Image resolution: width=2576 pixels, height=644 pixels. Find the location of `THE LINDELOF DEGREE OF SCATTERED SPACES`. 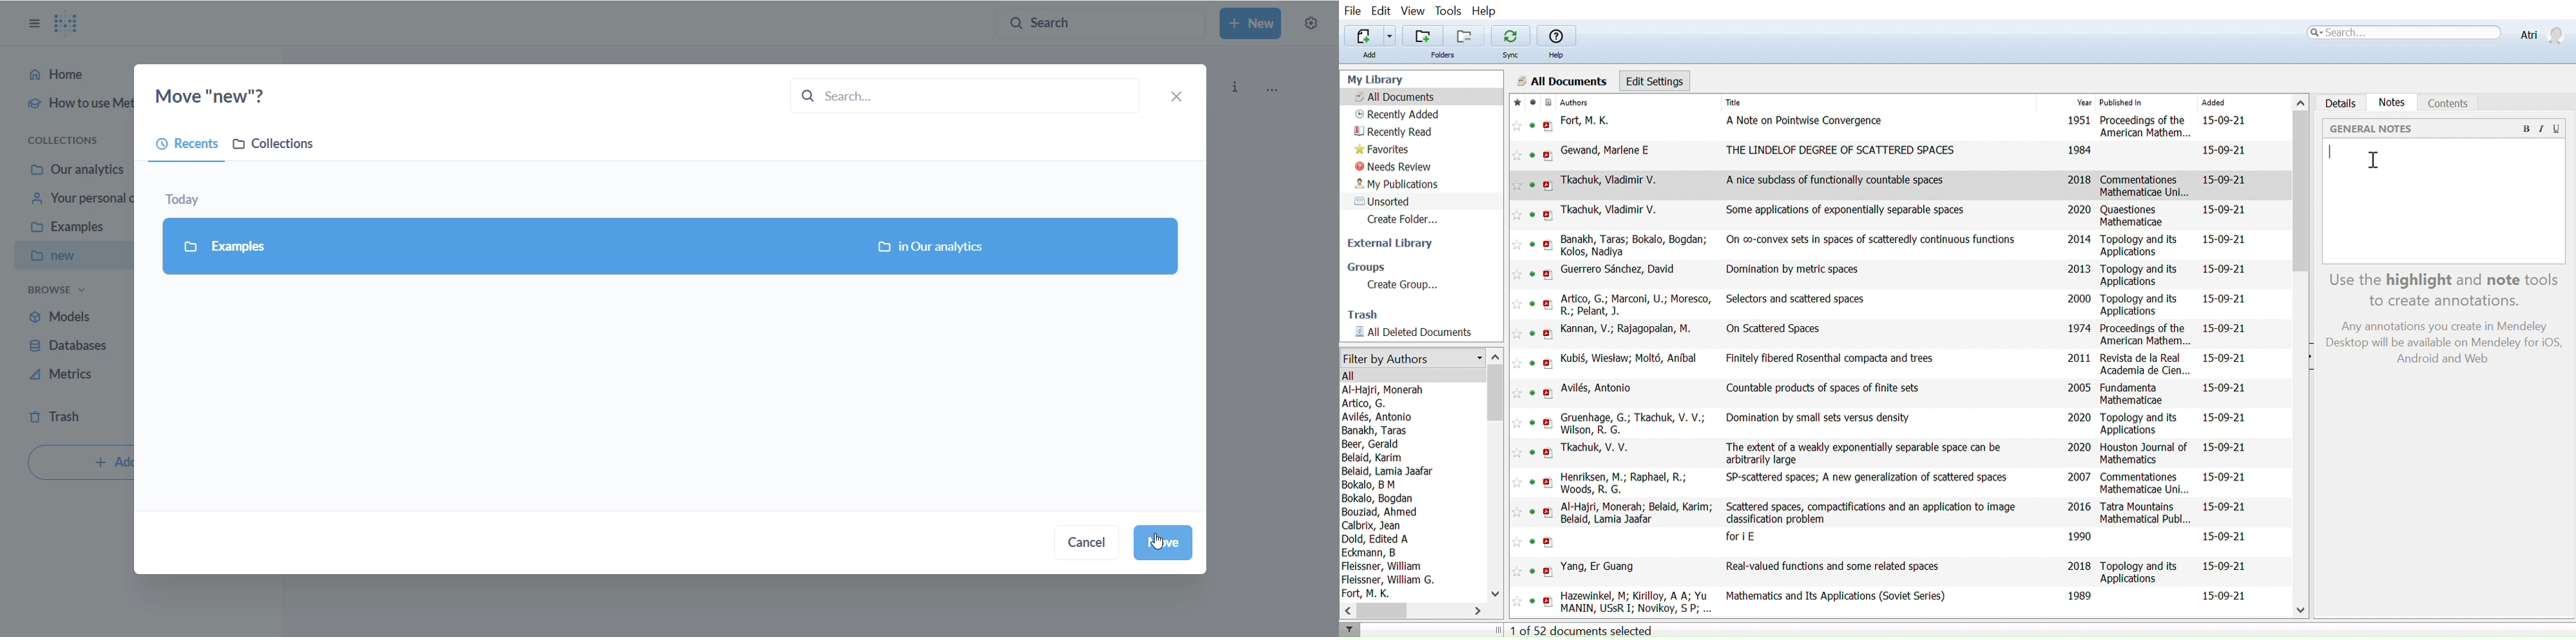

THE LINDELOF DEGREE OF SCATTERED SPACES is located at coordinates (1842, 150).